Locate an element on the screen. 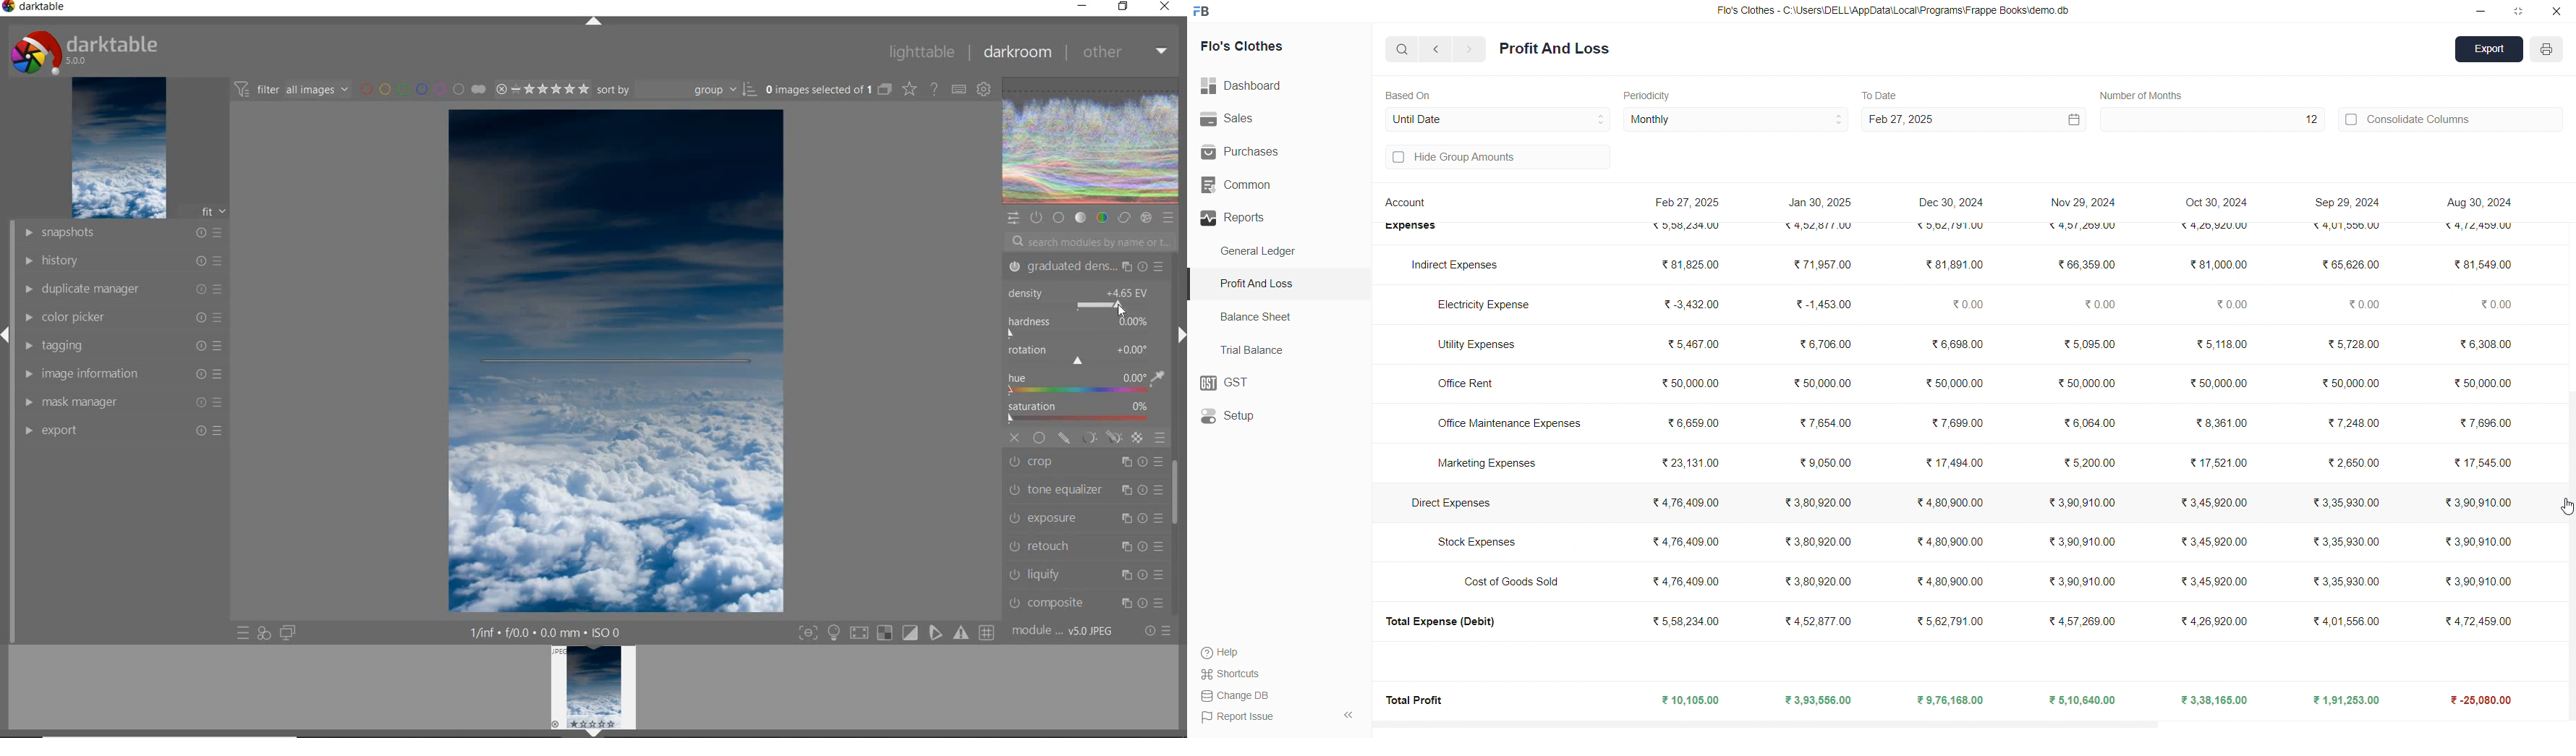 The height and width of the screenshot is (756, 2576). MINIMIZE is located at coordinates (1082, 5).